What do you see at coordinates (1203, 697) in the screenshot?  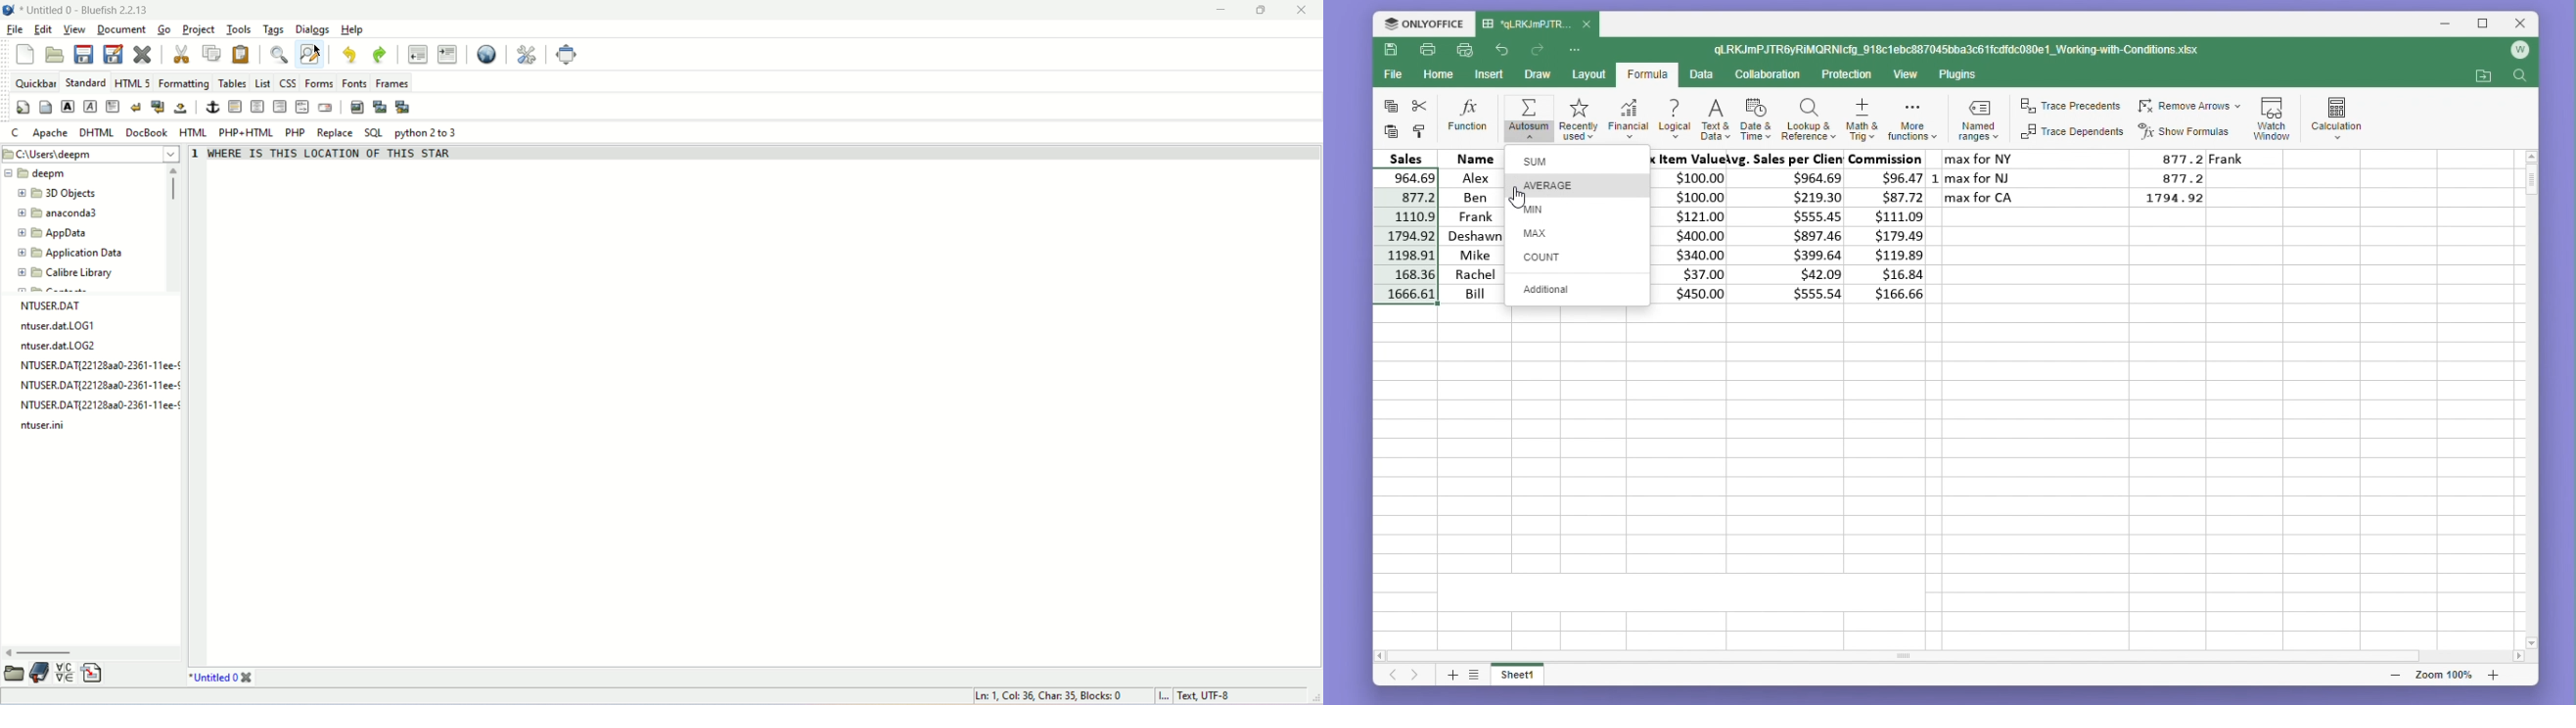 I see `character encoding` at bounding box center [1203, 697].